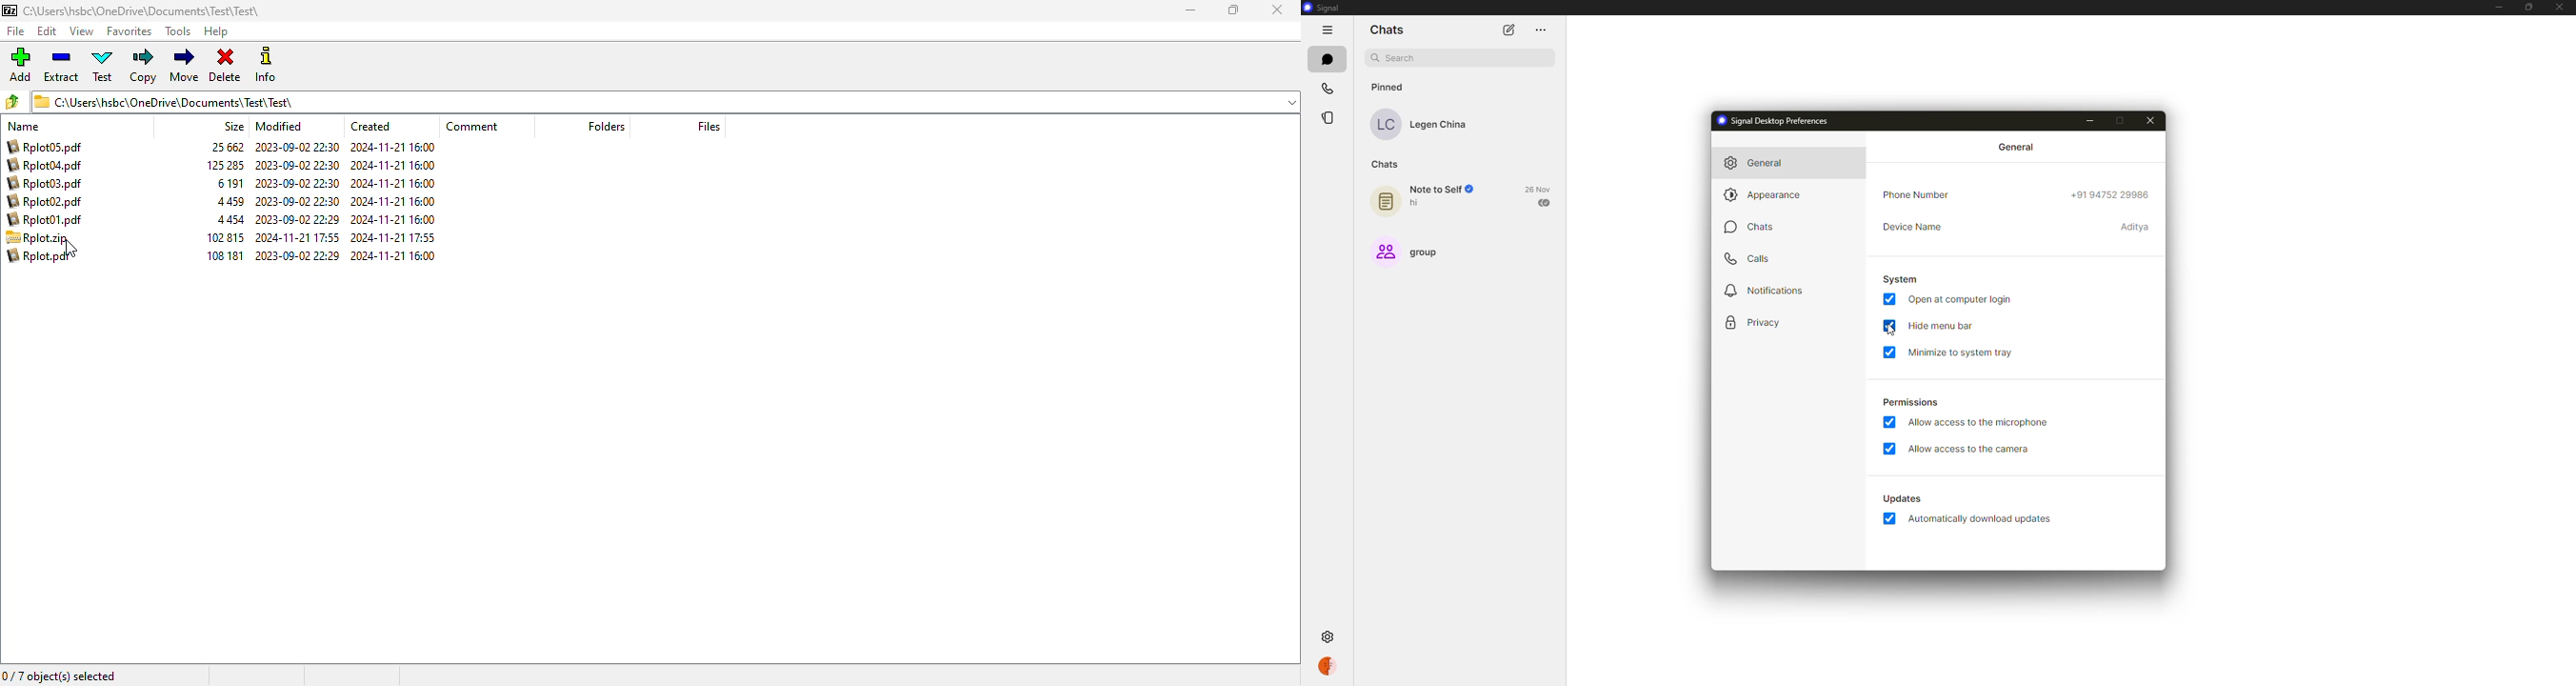 This screenshot has height=700, width=2576. What do you see at coordinates (1754, 259) in the screenshot?
I see `calls` at bounding box center [1754, 259].